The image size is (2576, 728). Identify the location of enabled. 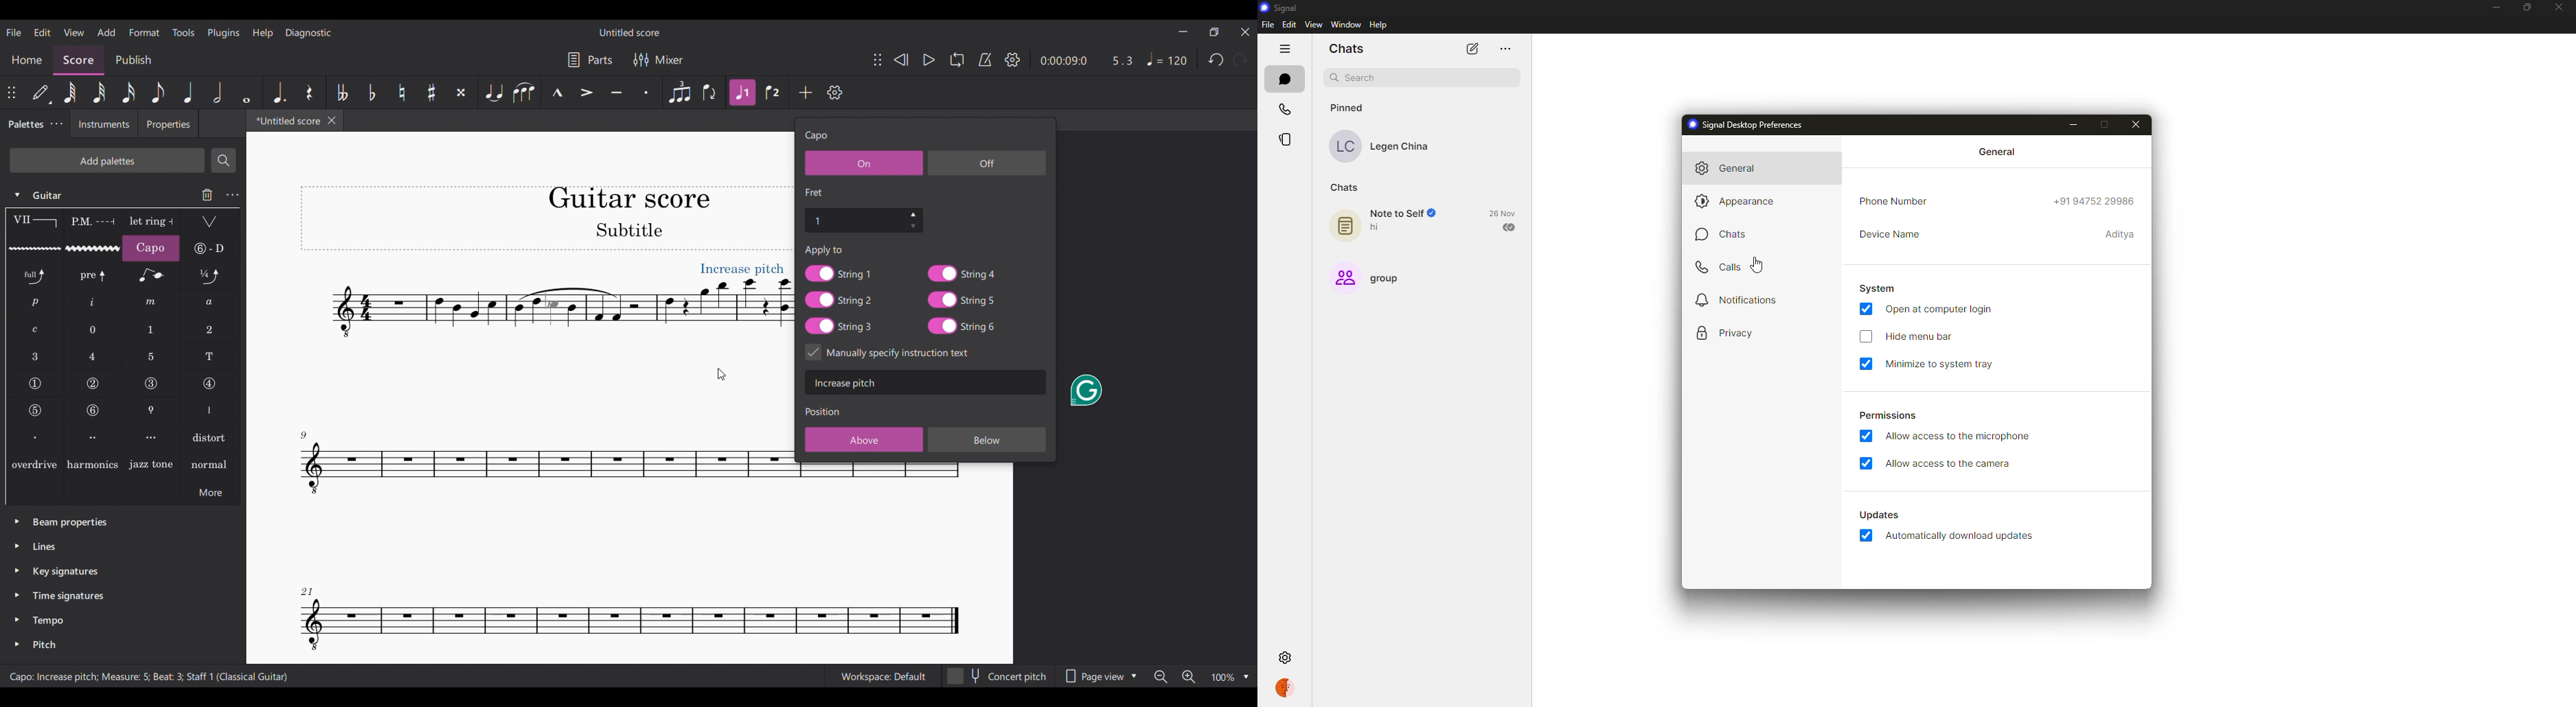
(1868, 464).